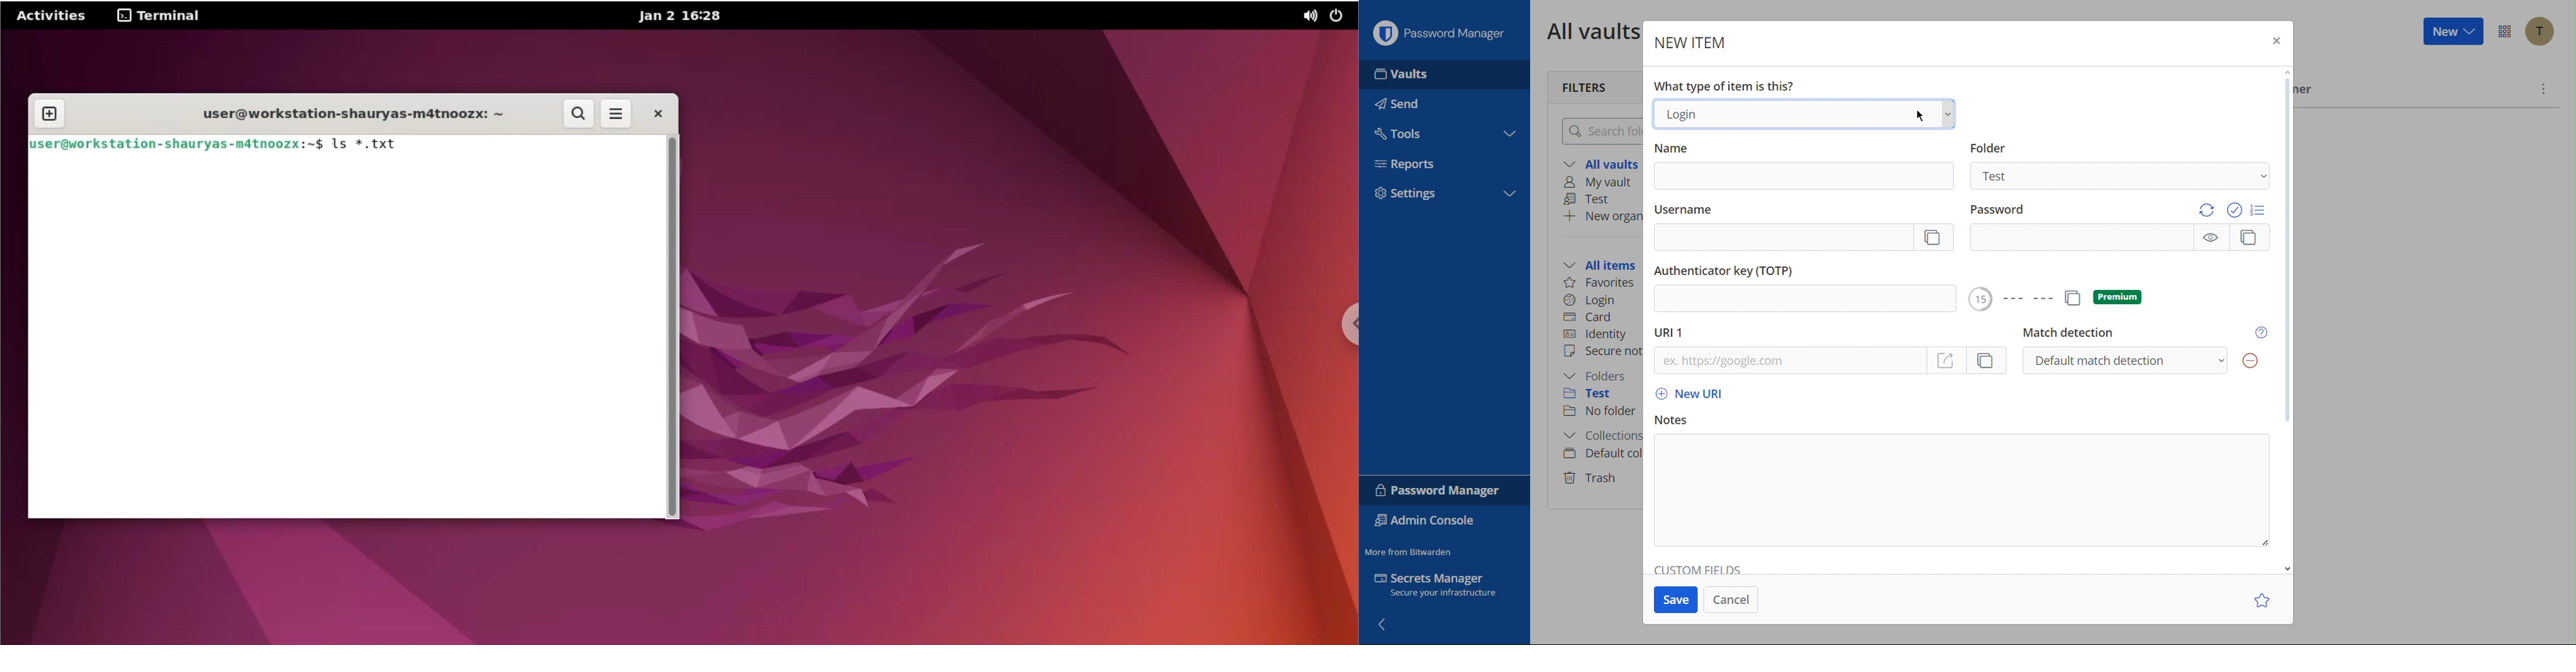 Image resolution: width=2576 pixels, height=672 pixels. Describe the element at coordinates (2069, 333) in the screenshot. I see `Match detection` at that location.